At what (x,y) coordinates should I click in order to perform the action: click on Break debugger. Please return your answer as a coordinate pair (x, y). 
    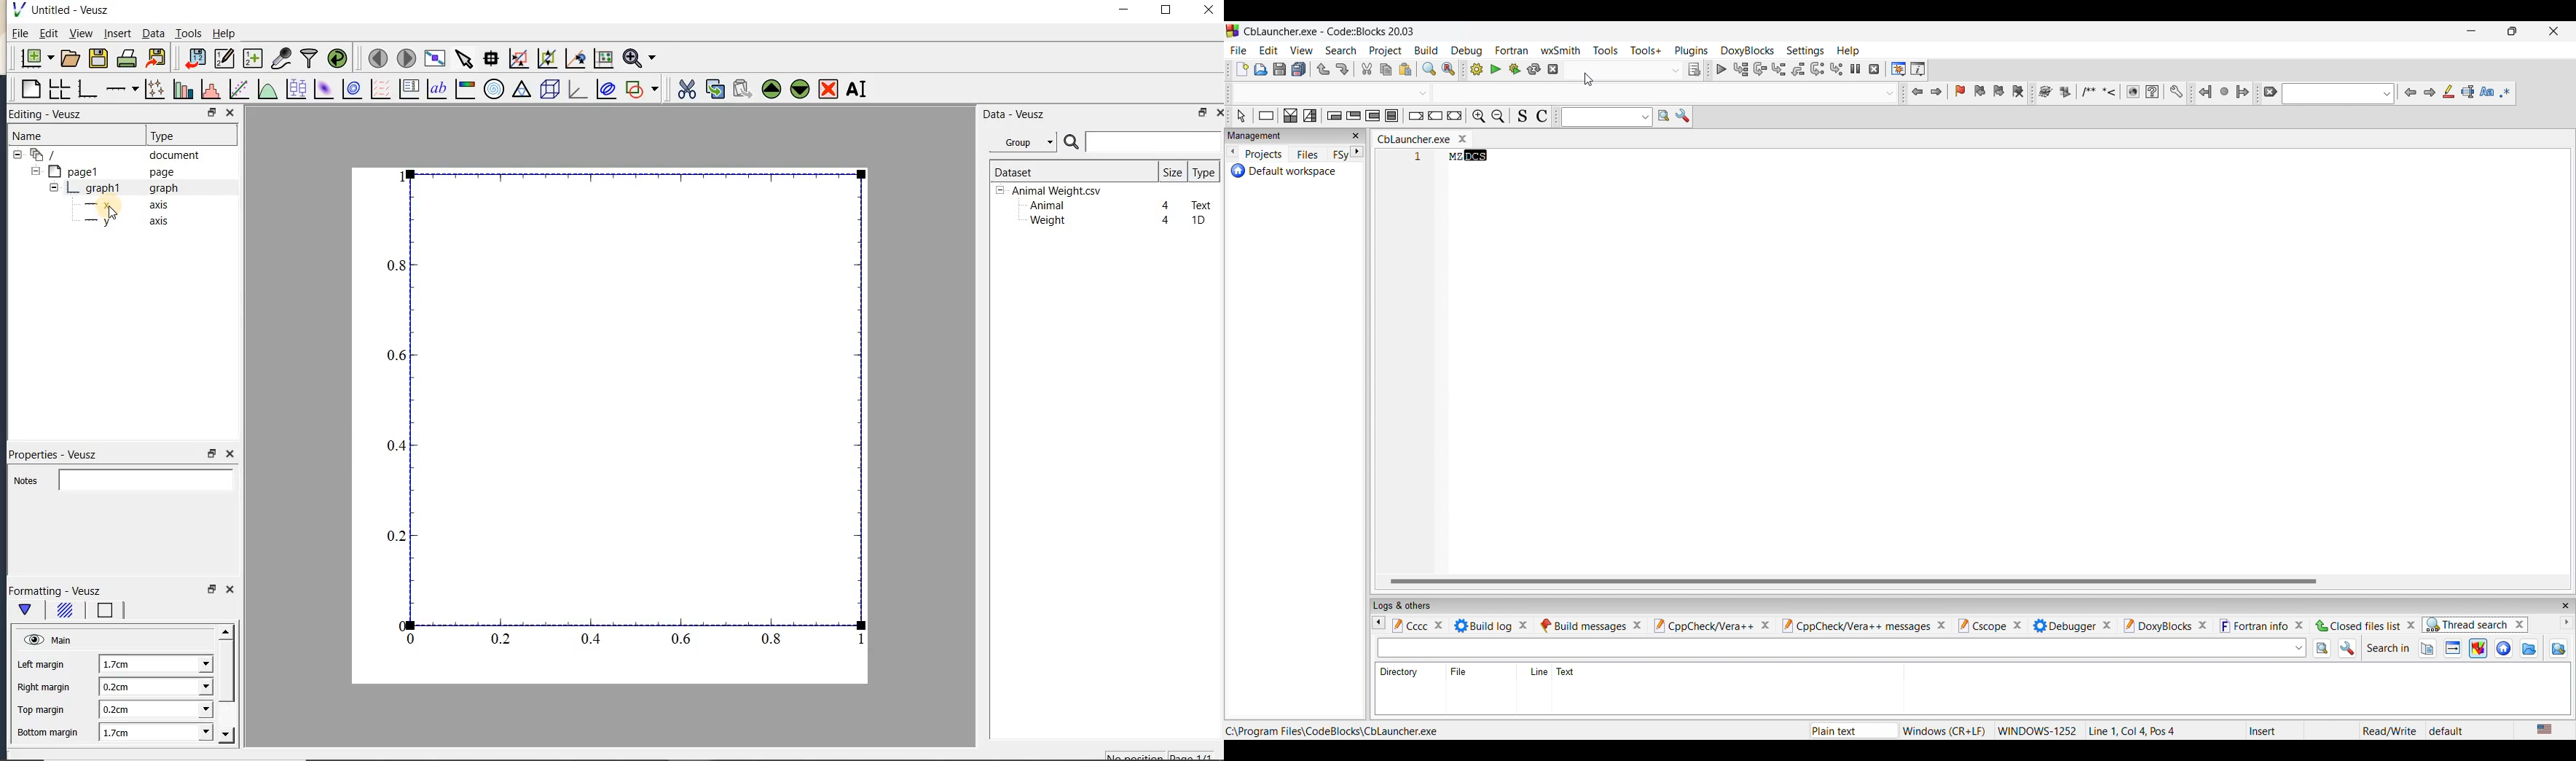
    Looking at the image, I should click on (1856, 69).